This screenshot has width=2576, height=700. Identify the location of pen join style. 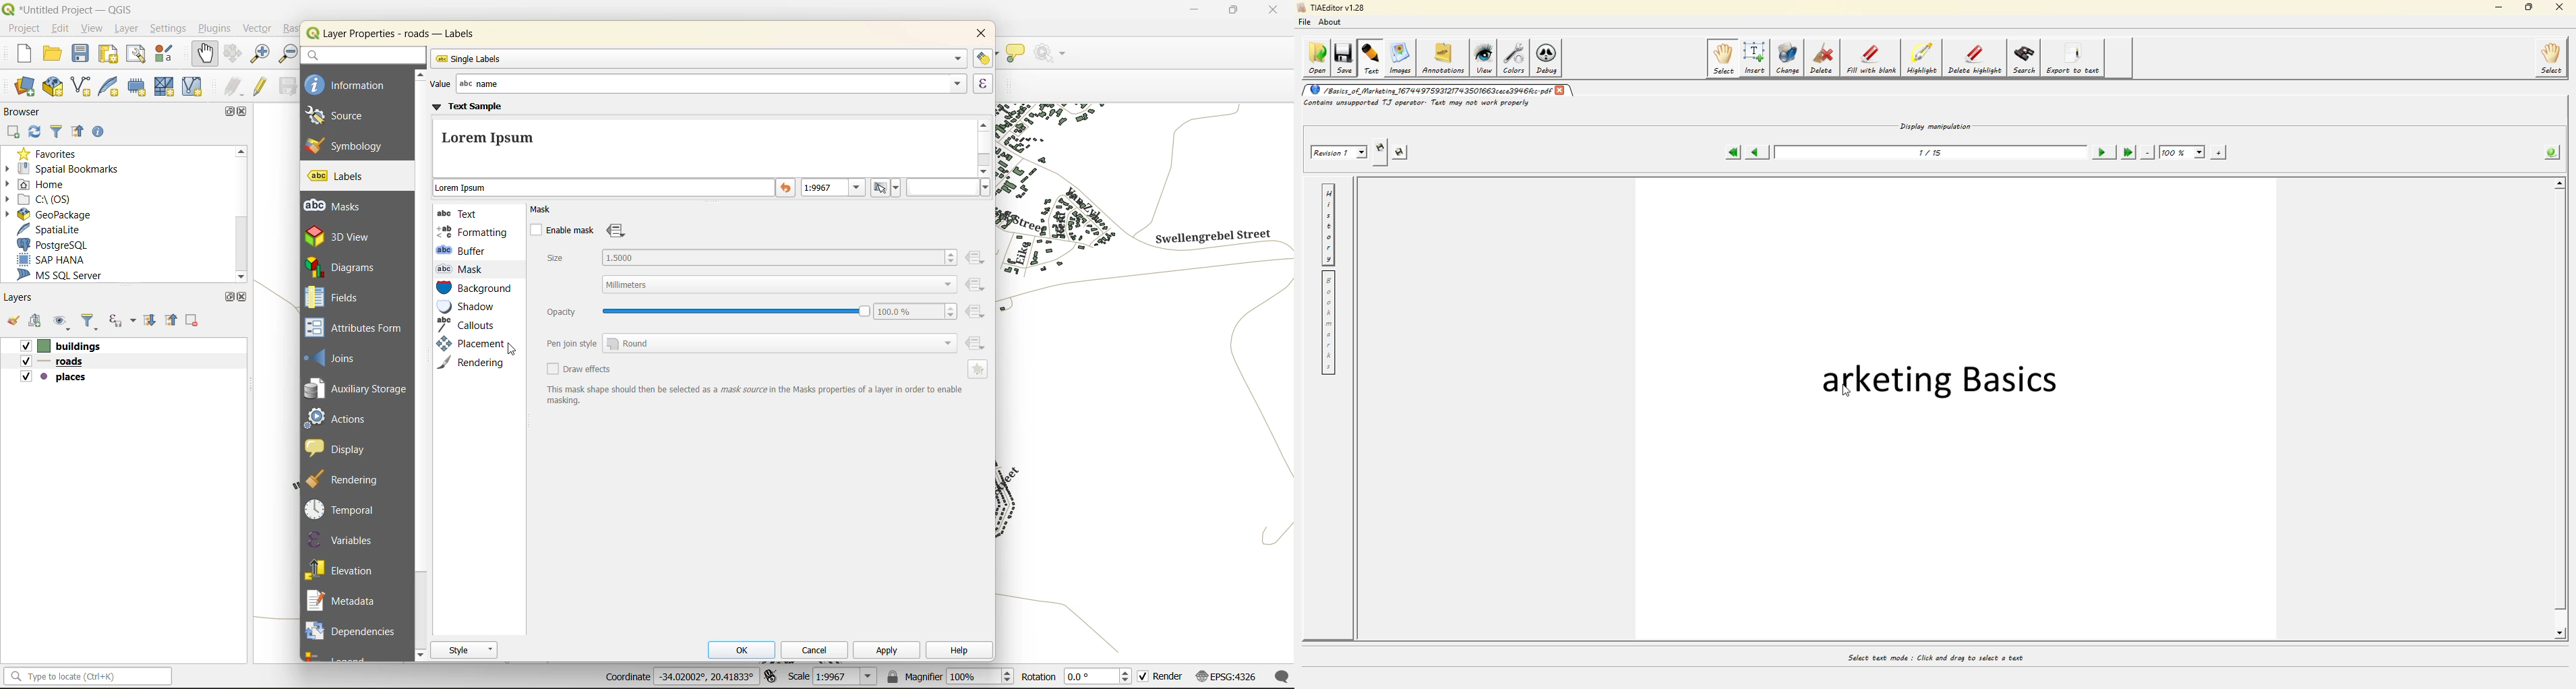
(750, 342).